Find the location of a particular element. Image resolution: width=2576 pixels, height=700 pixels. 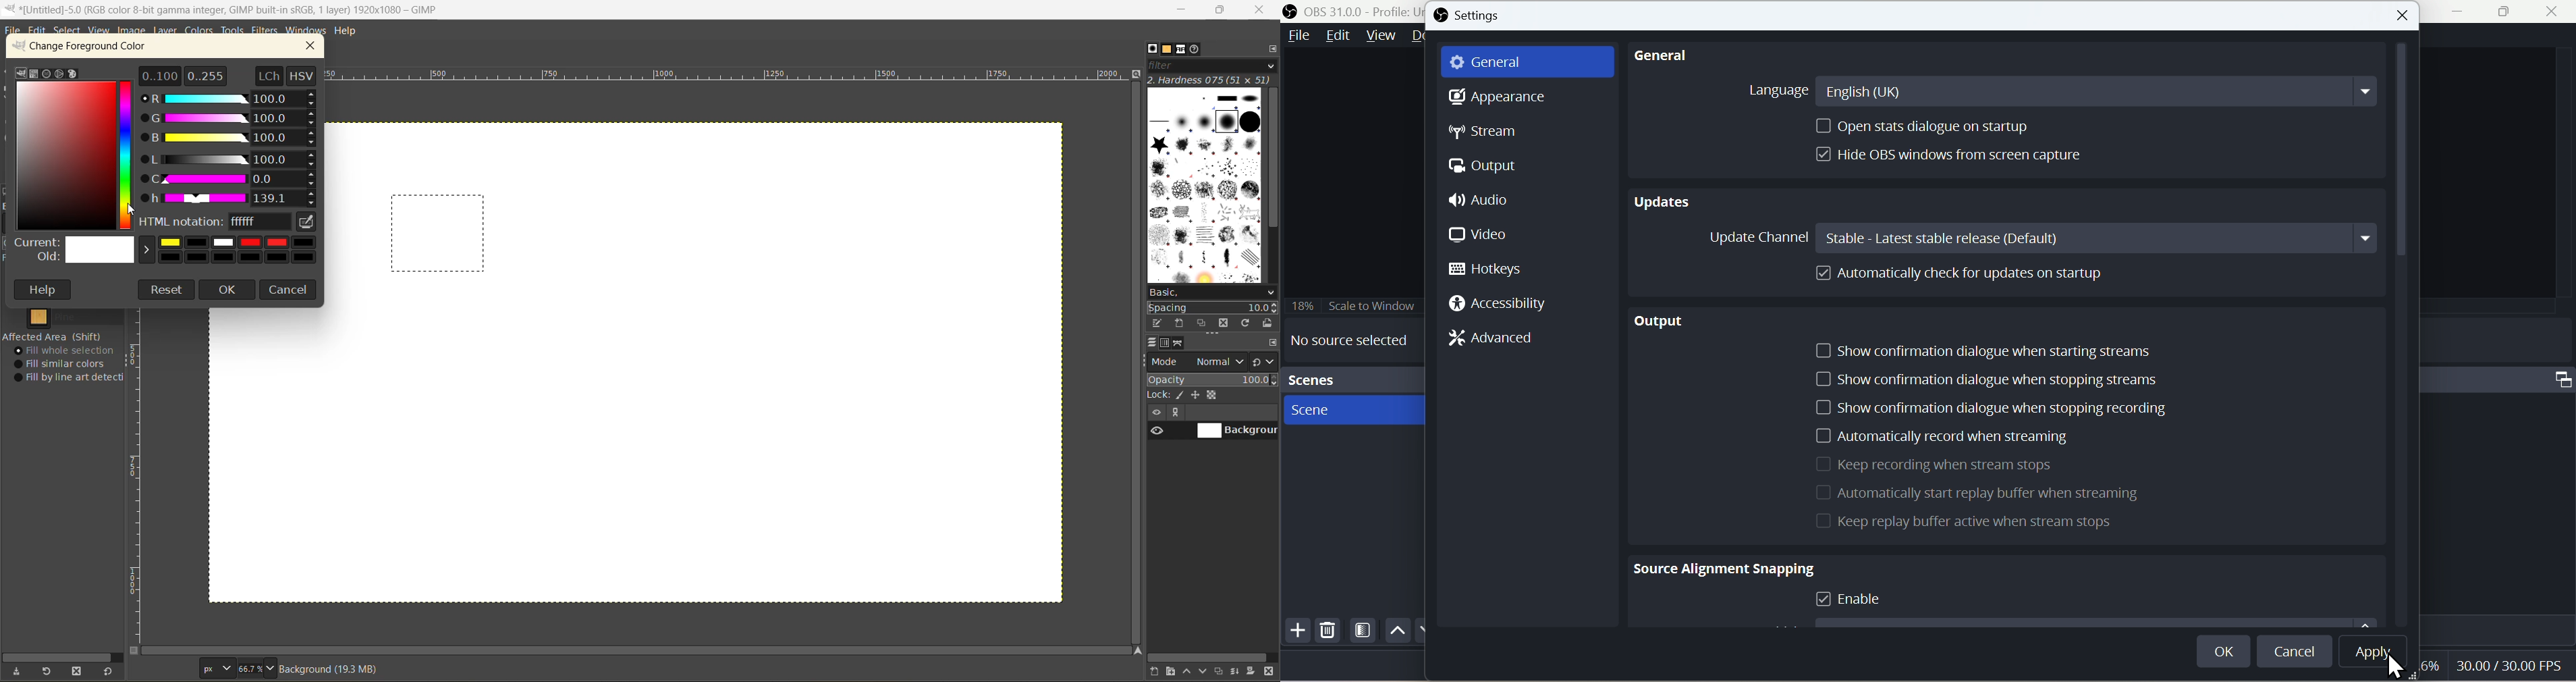

Up is located at coordinates (1398, 633).